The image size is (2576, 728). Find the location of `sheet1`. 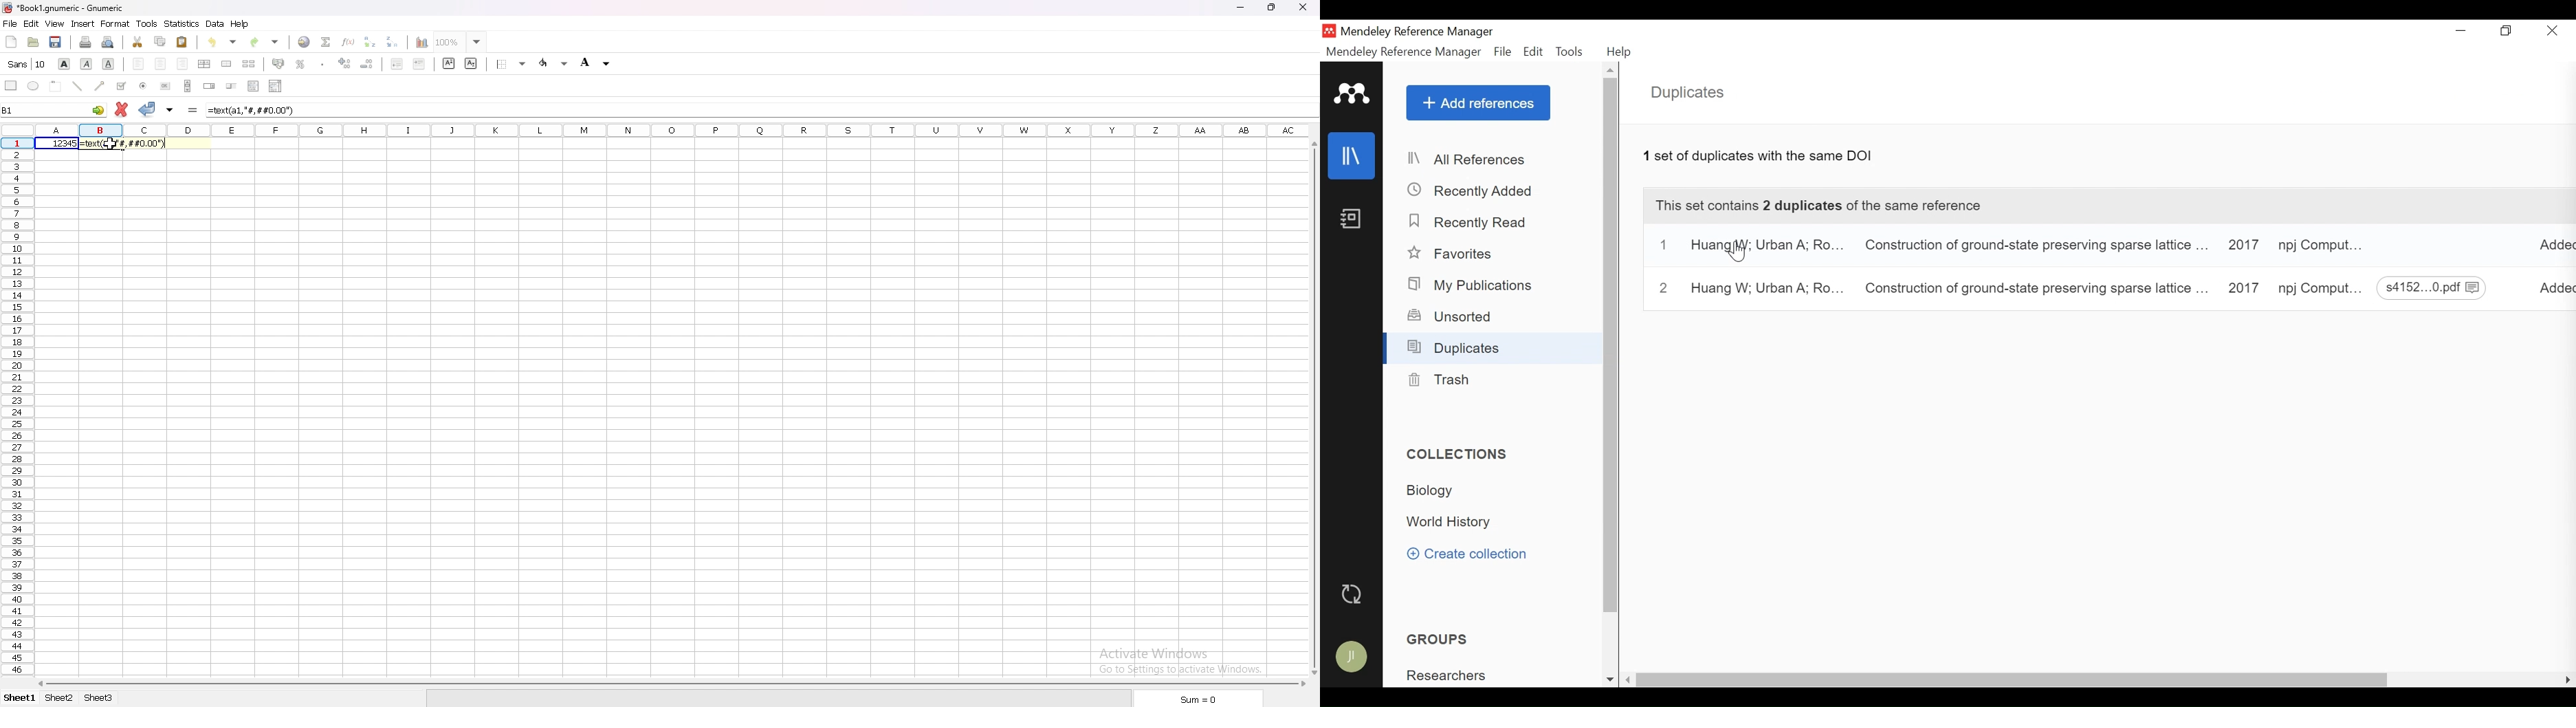

sheet1 is located at coordinates (18, 700).